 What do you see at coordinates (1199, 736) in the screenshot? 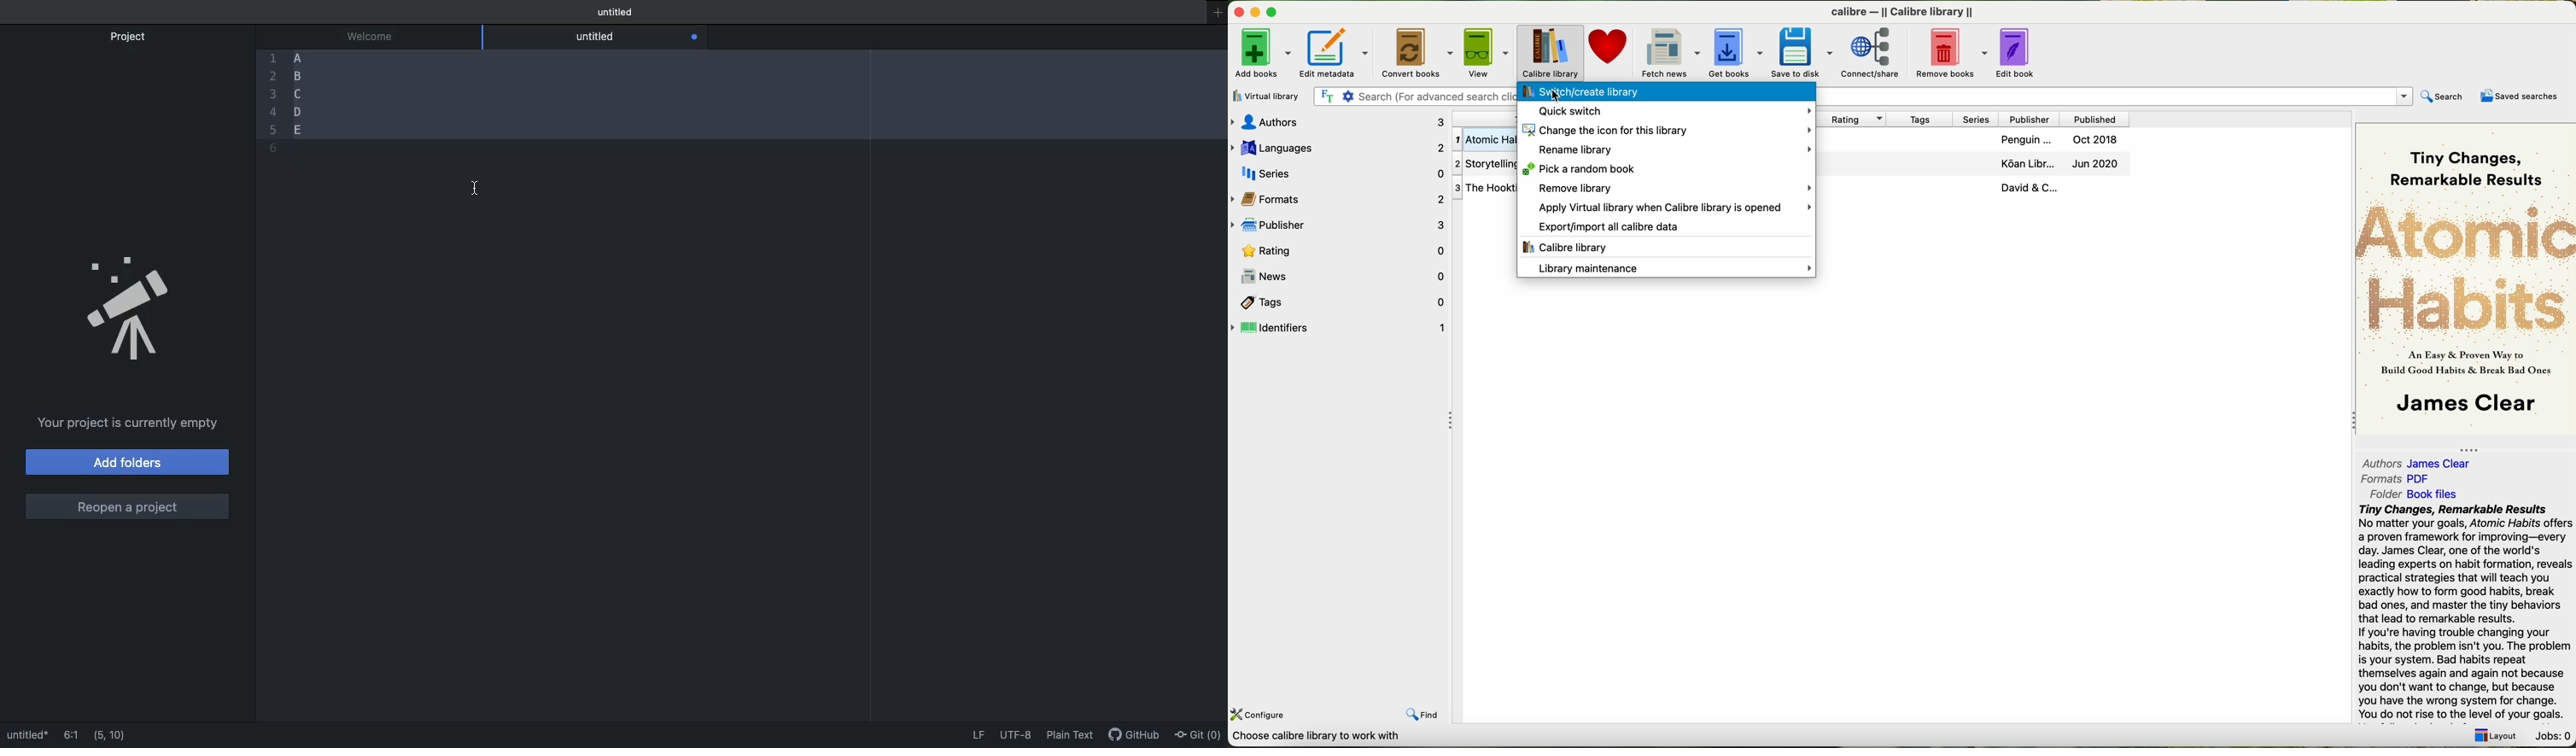
I see `Git` at bounding box center [1199, 736].